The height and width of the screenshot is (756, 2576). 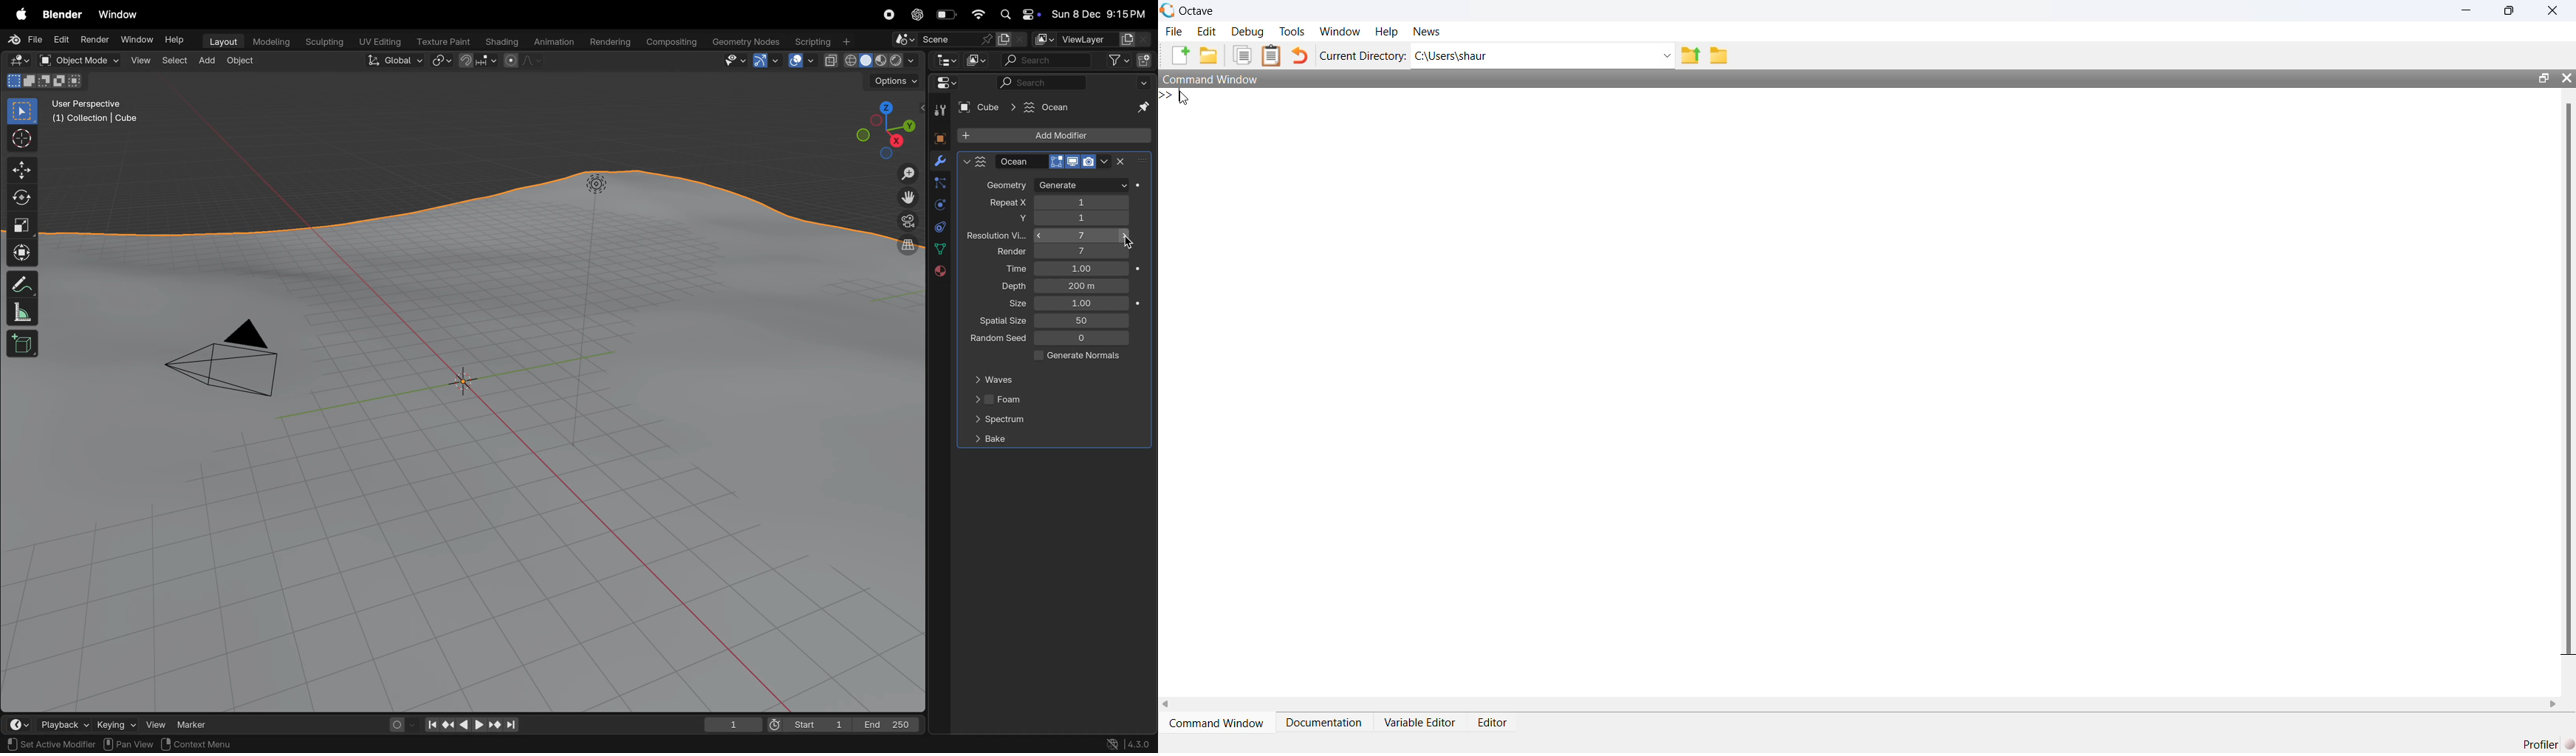 I want to click on widgets, so click(x=944, y=84).